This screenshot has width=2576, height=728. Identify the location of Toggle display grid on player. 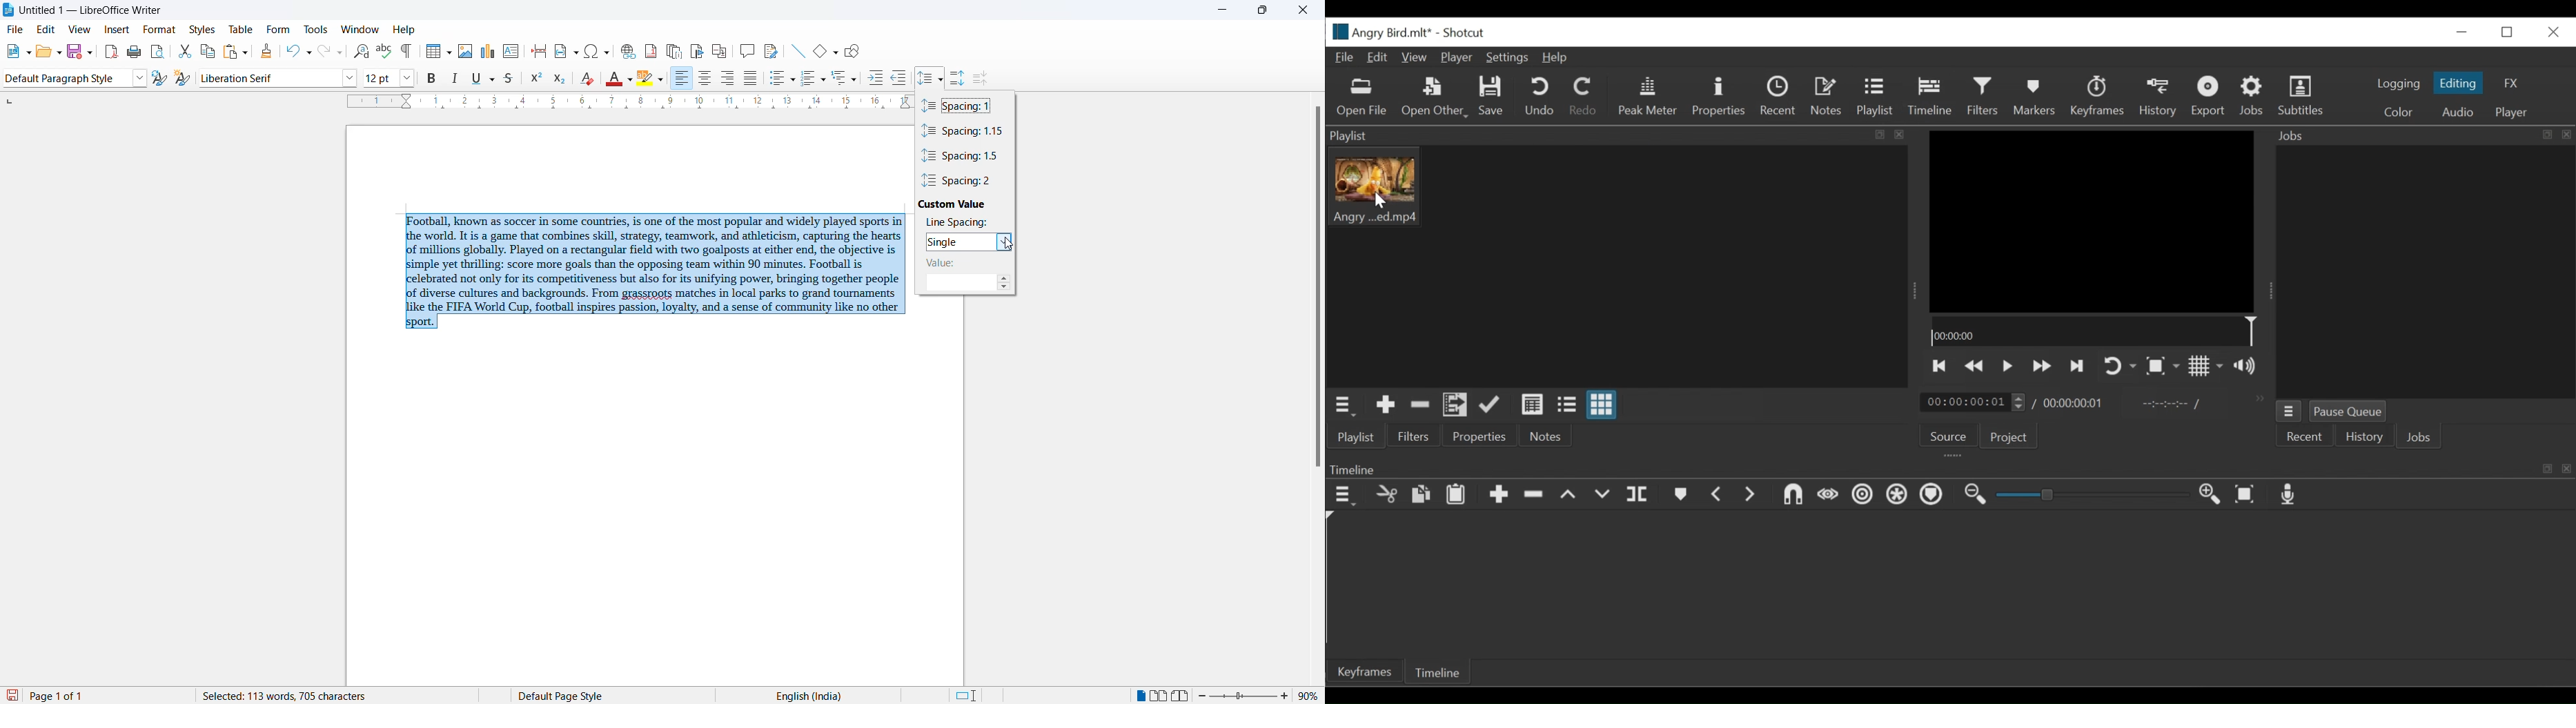
(2207, 366).